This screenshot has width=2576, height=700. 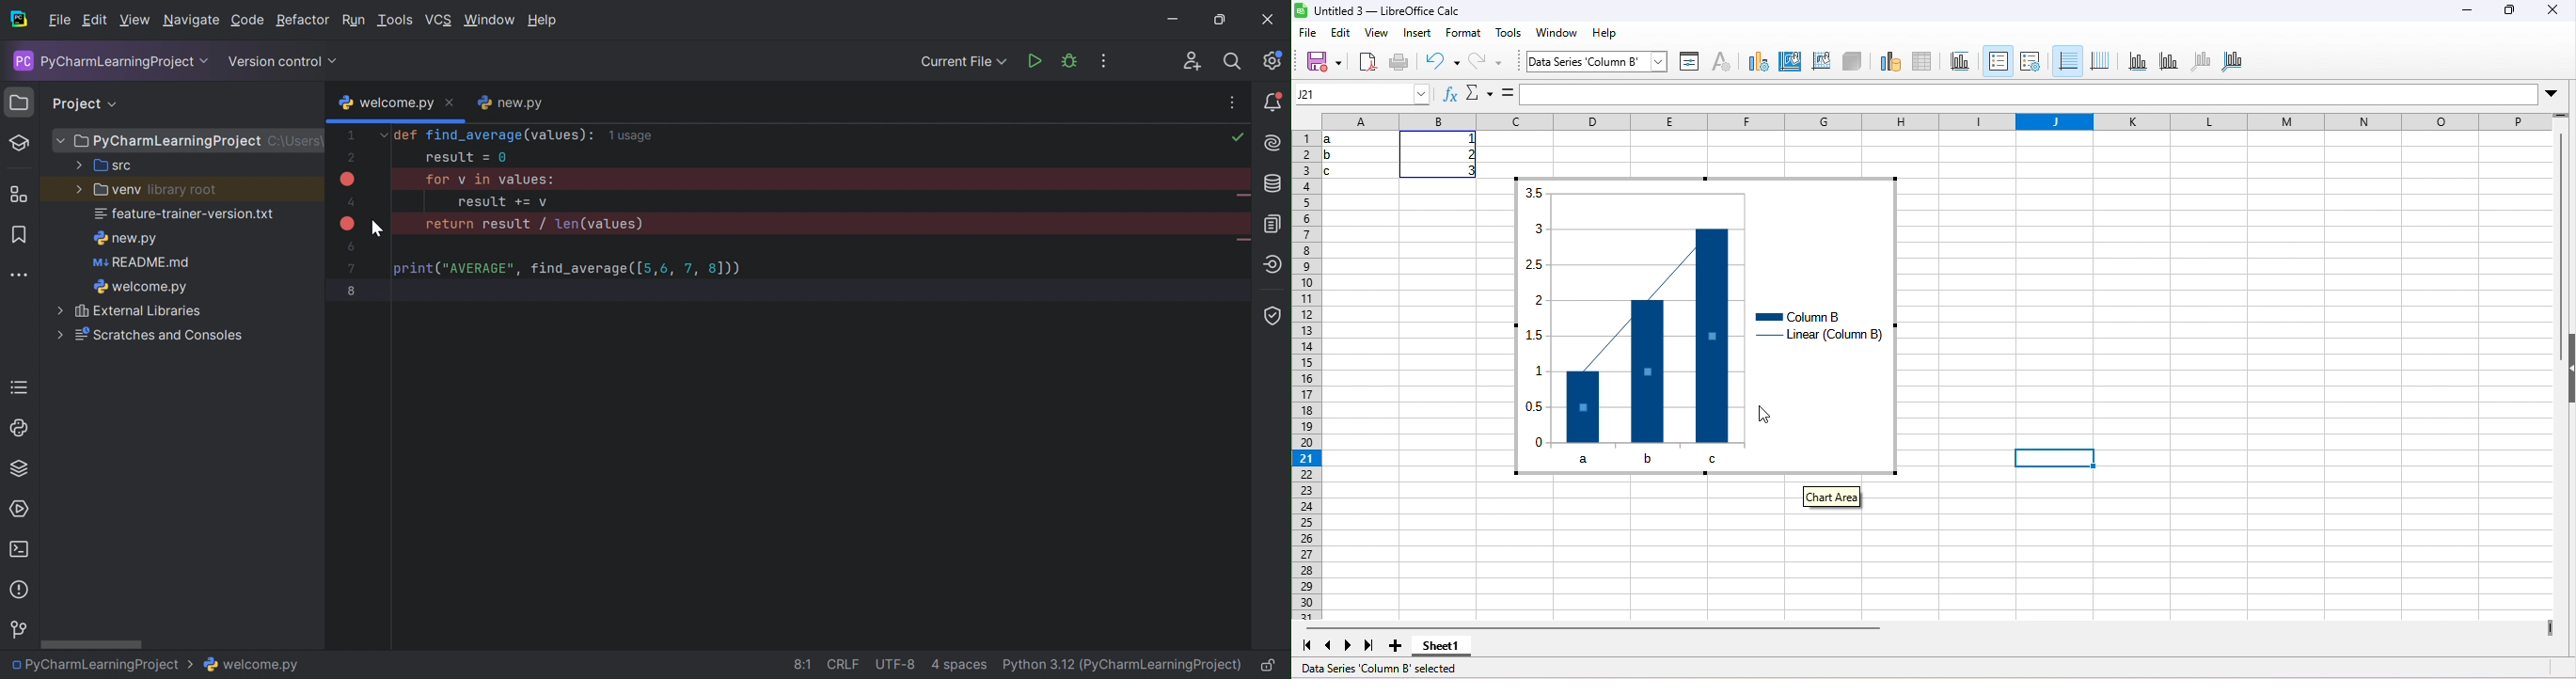 What do you see at coordinates (1193, 62) in the screenshot?
I see `Code With Me` at bounding box center [1193, 62].